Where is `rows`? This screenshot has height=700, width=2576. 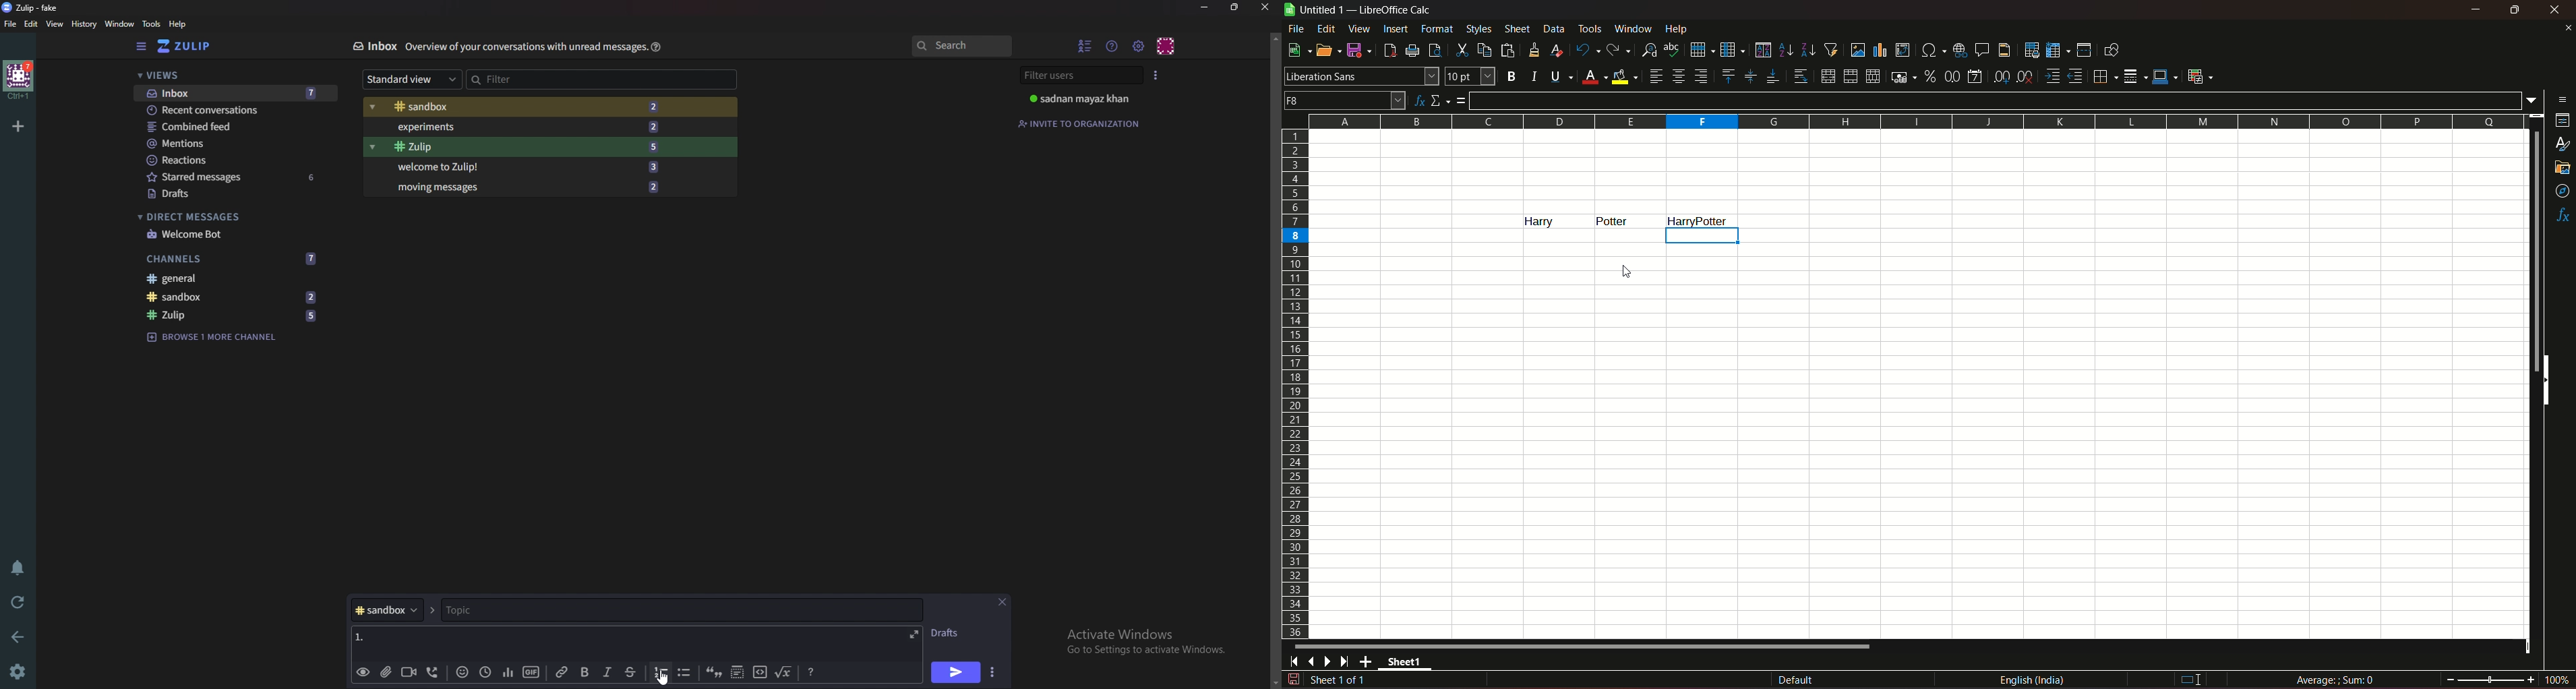 rows is located at coordinates (1296, 383).